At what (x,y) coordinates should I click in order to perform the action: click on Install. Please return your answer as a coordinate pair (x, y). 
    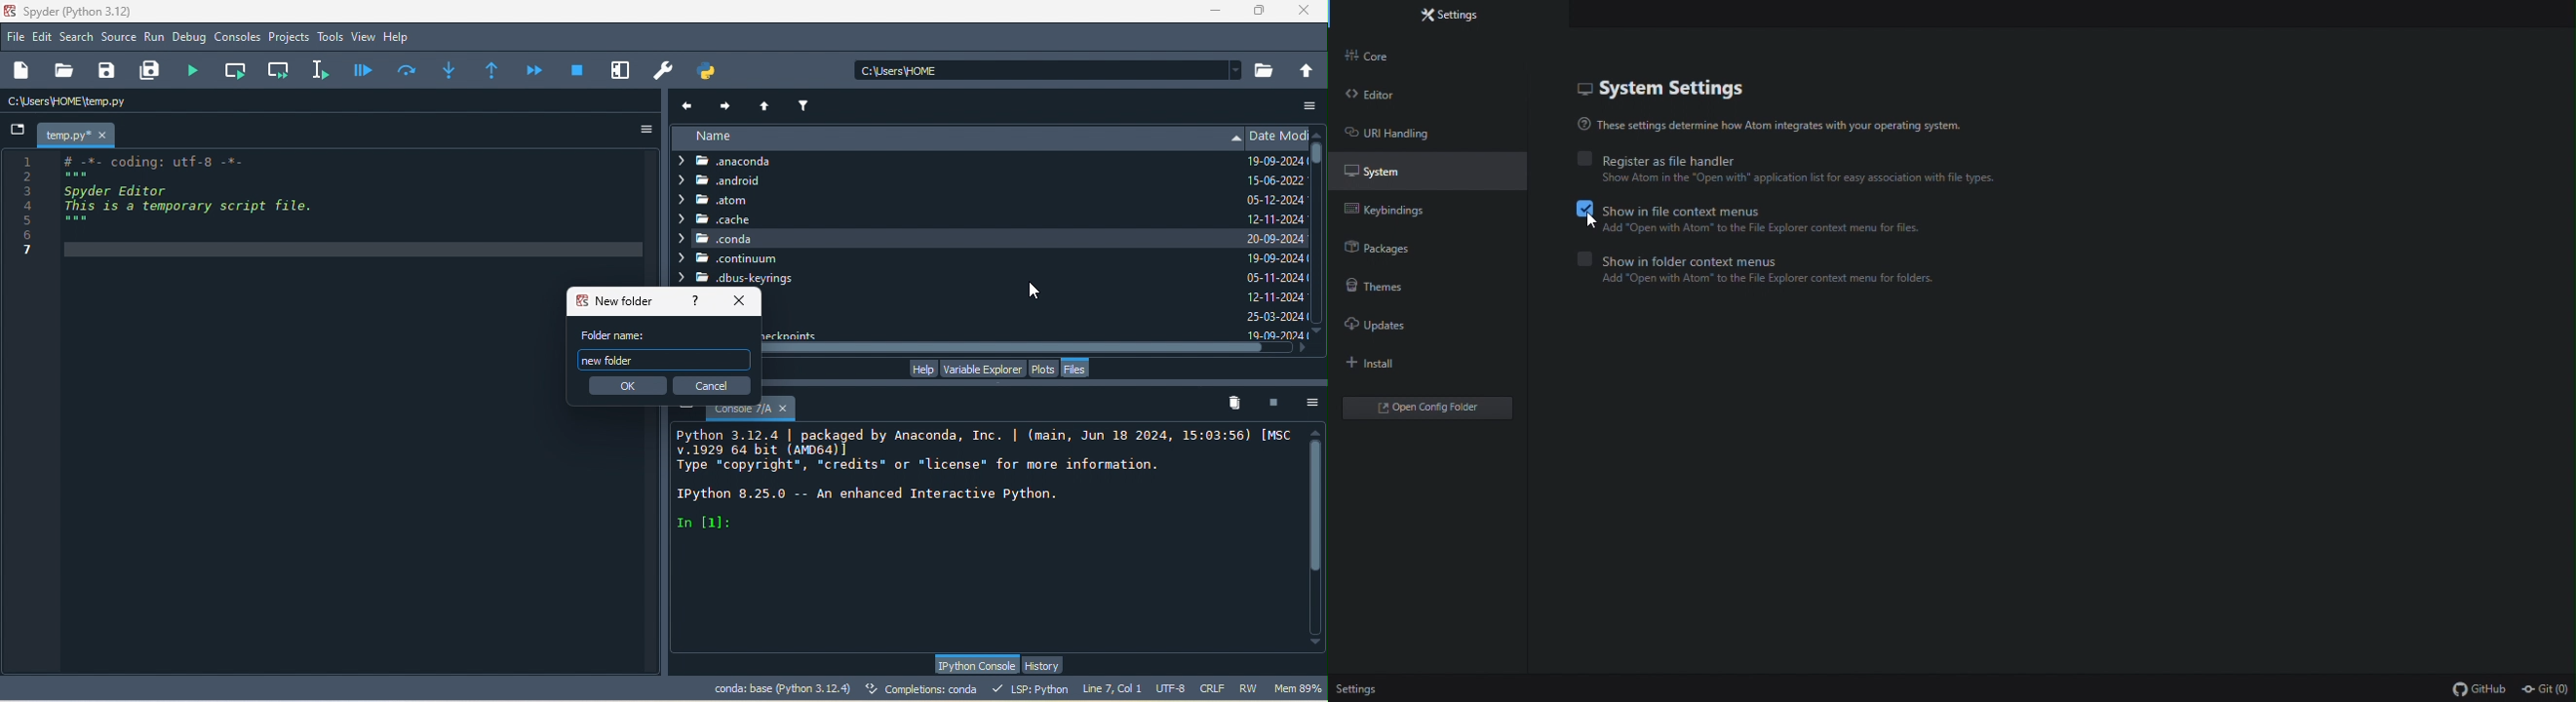
    Looking at the image, I should click on (1389, 367).